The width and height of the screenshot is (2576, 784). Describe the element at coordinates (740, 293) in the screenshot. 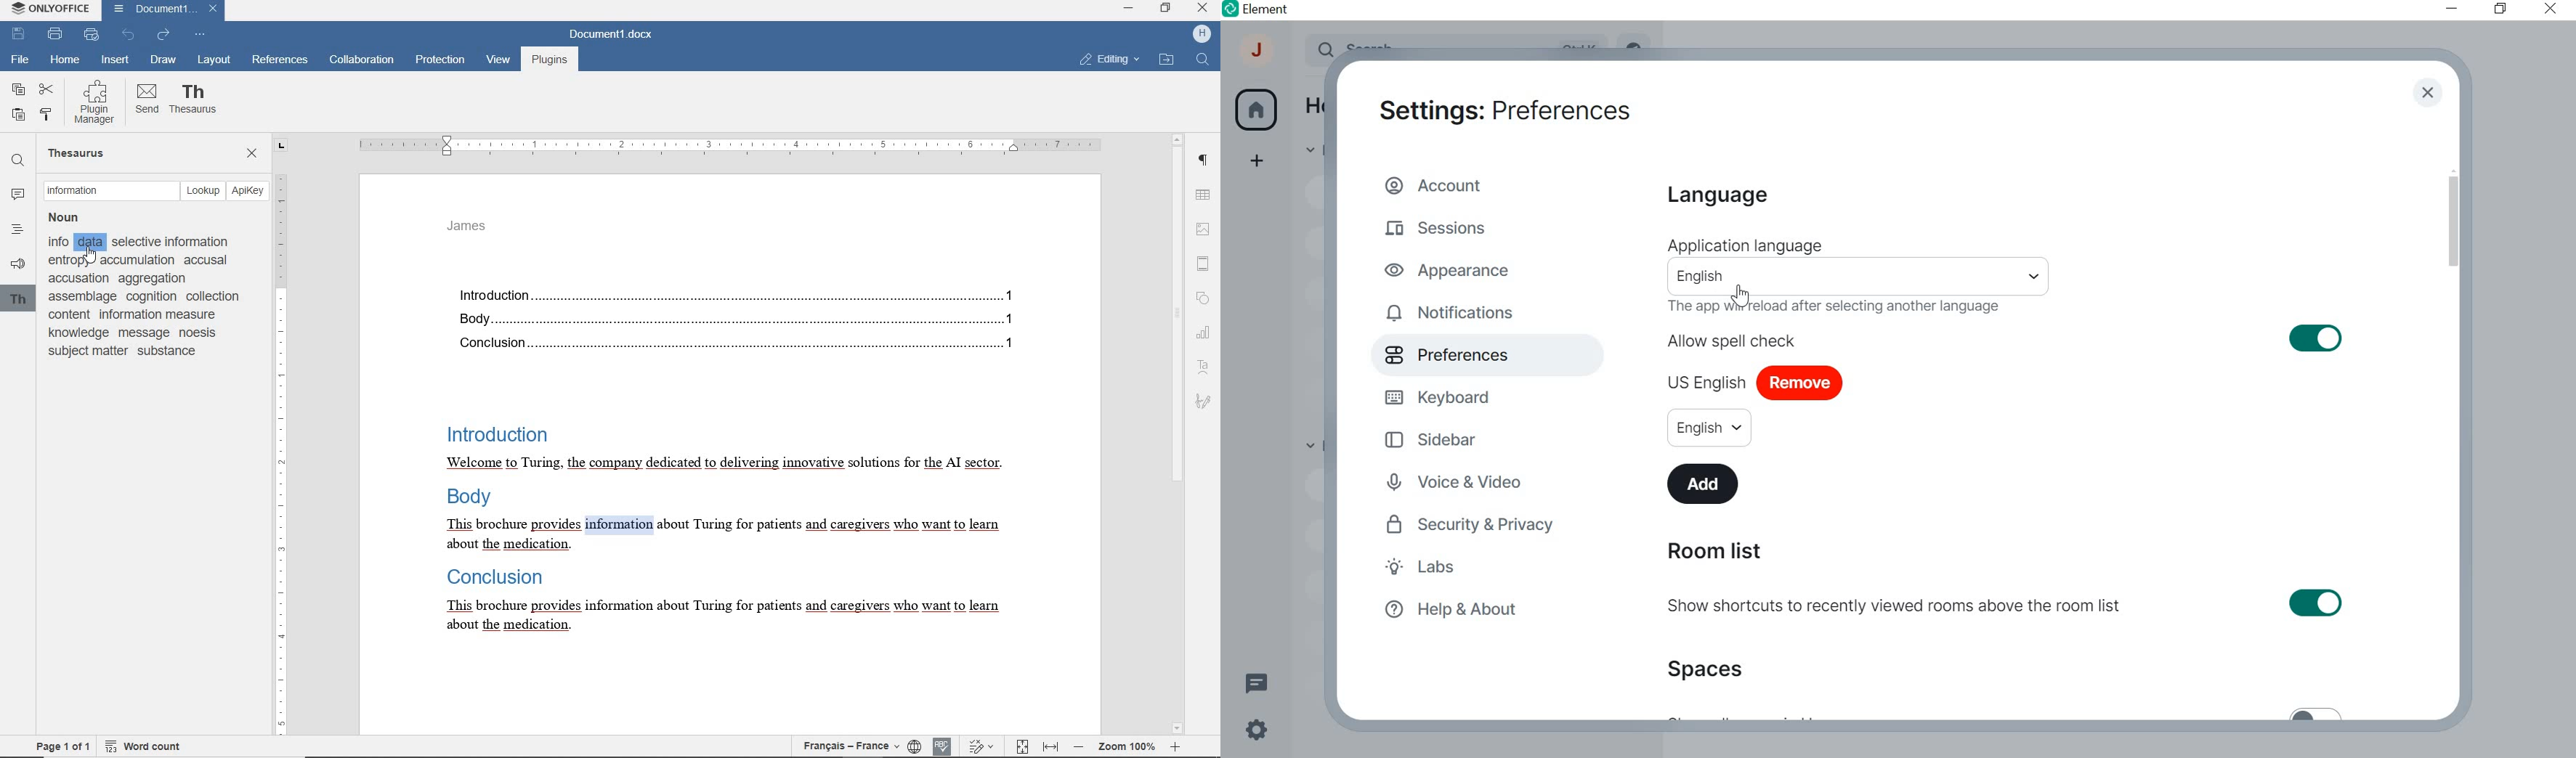

I see `Introduction...1` at that location.